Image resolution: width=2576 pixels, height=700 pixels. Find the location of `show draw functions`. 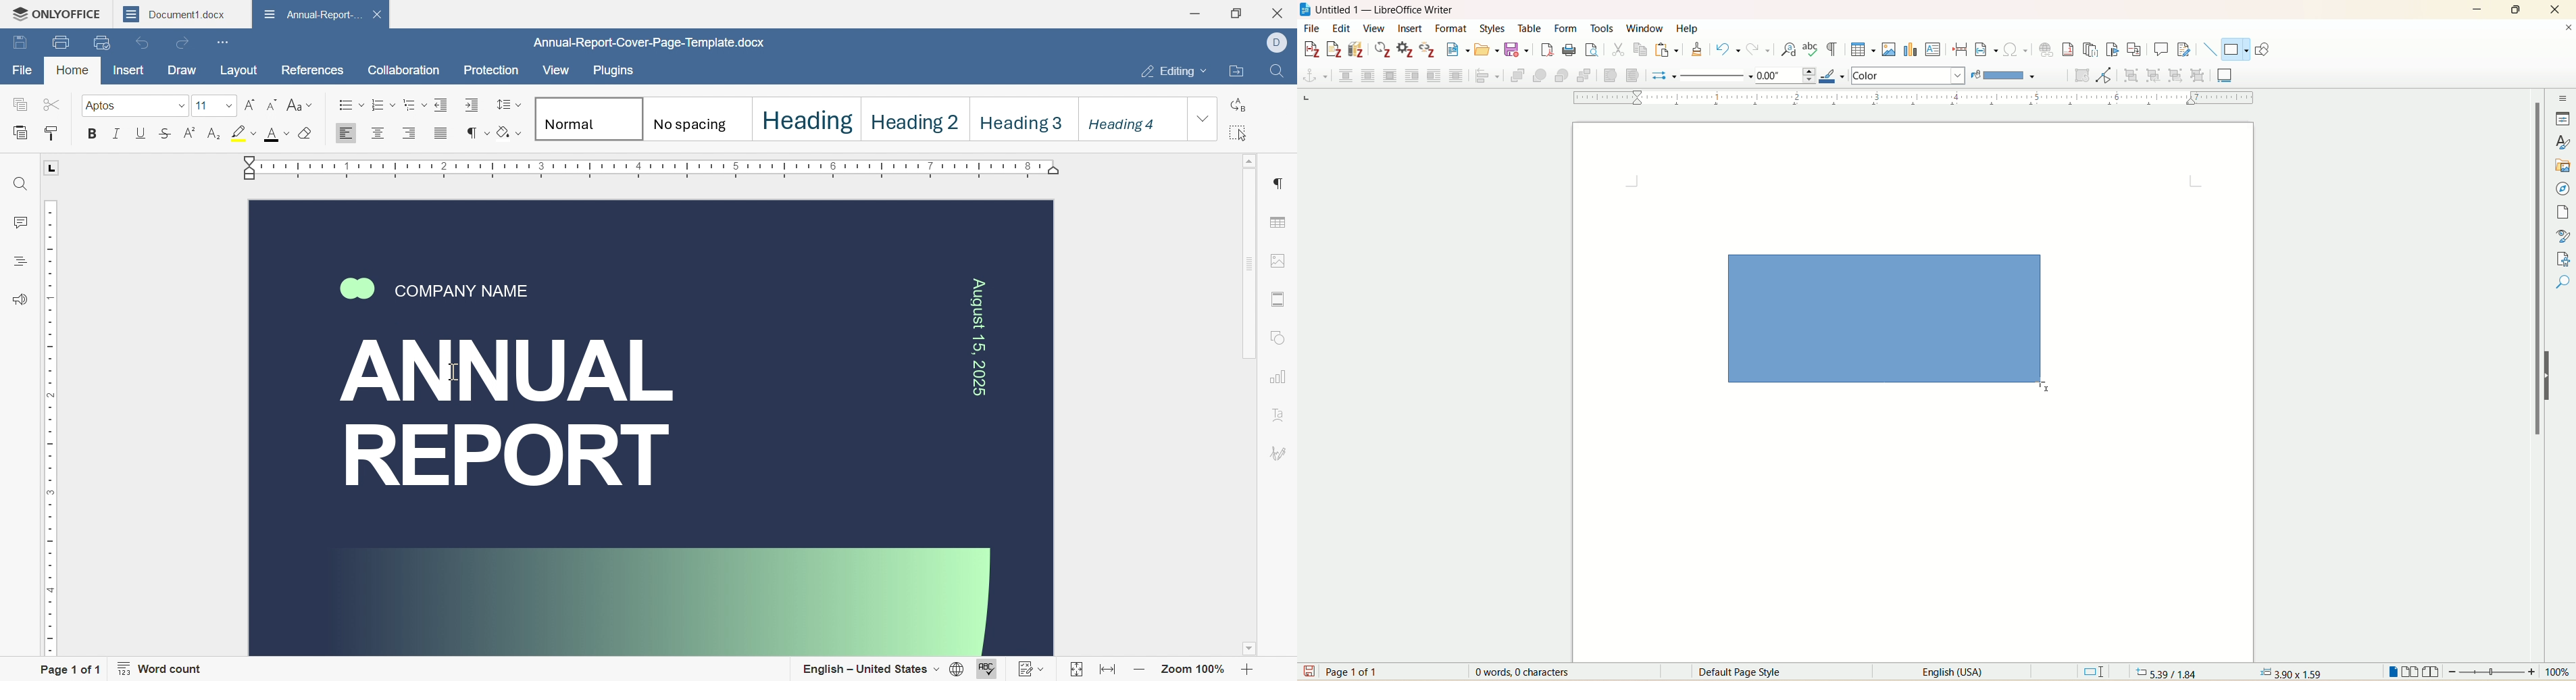

show draw functions is located at coordinates (2265, 49).